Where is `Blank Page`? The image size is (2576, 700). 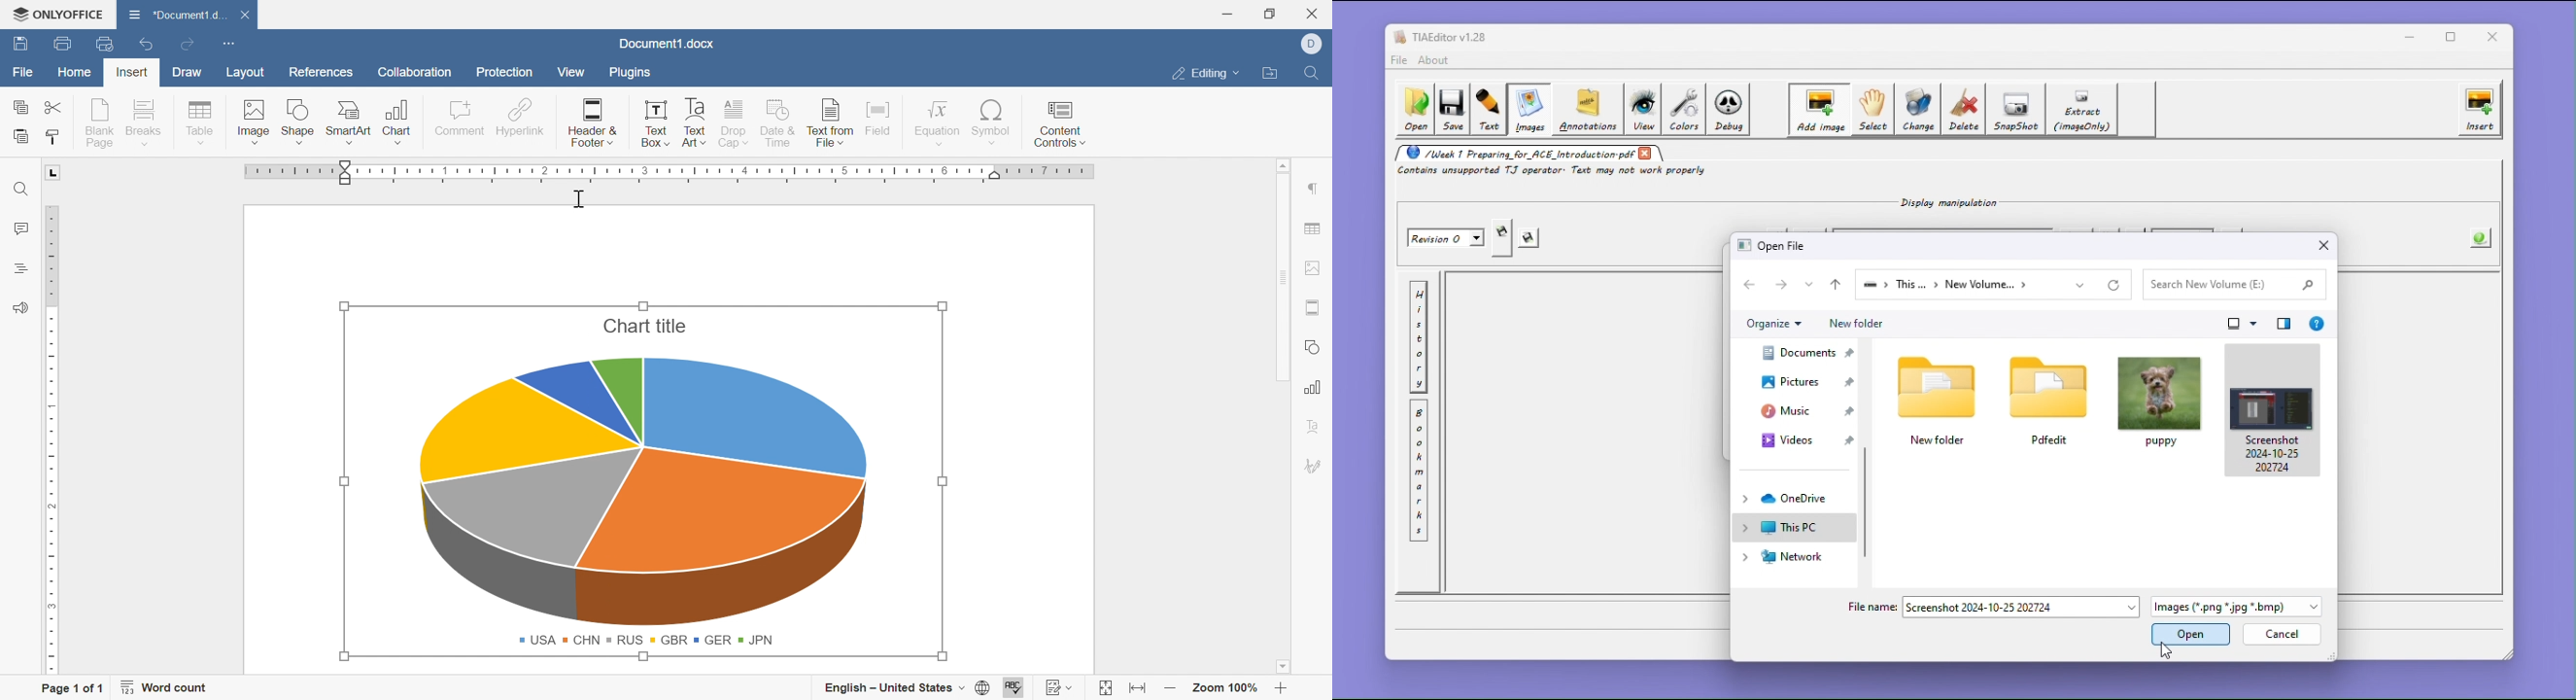
Blank Page is located at coordinates (100, 120).